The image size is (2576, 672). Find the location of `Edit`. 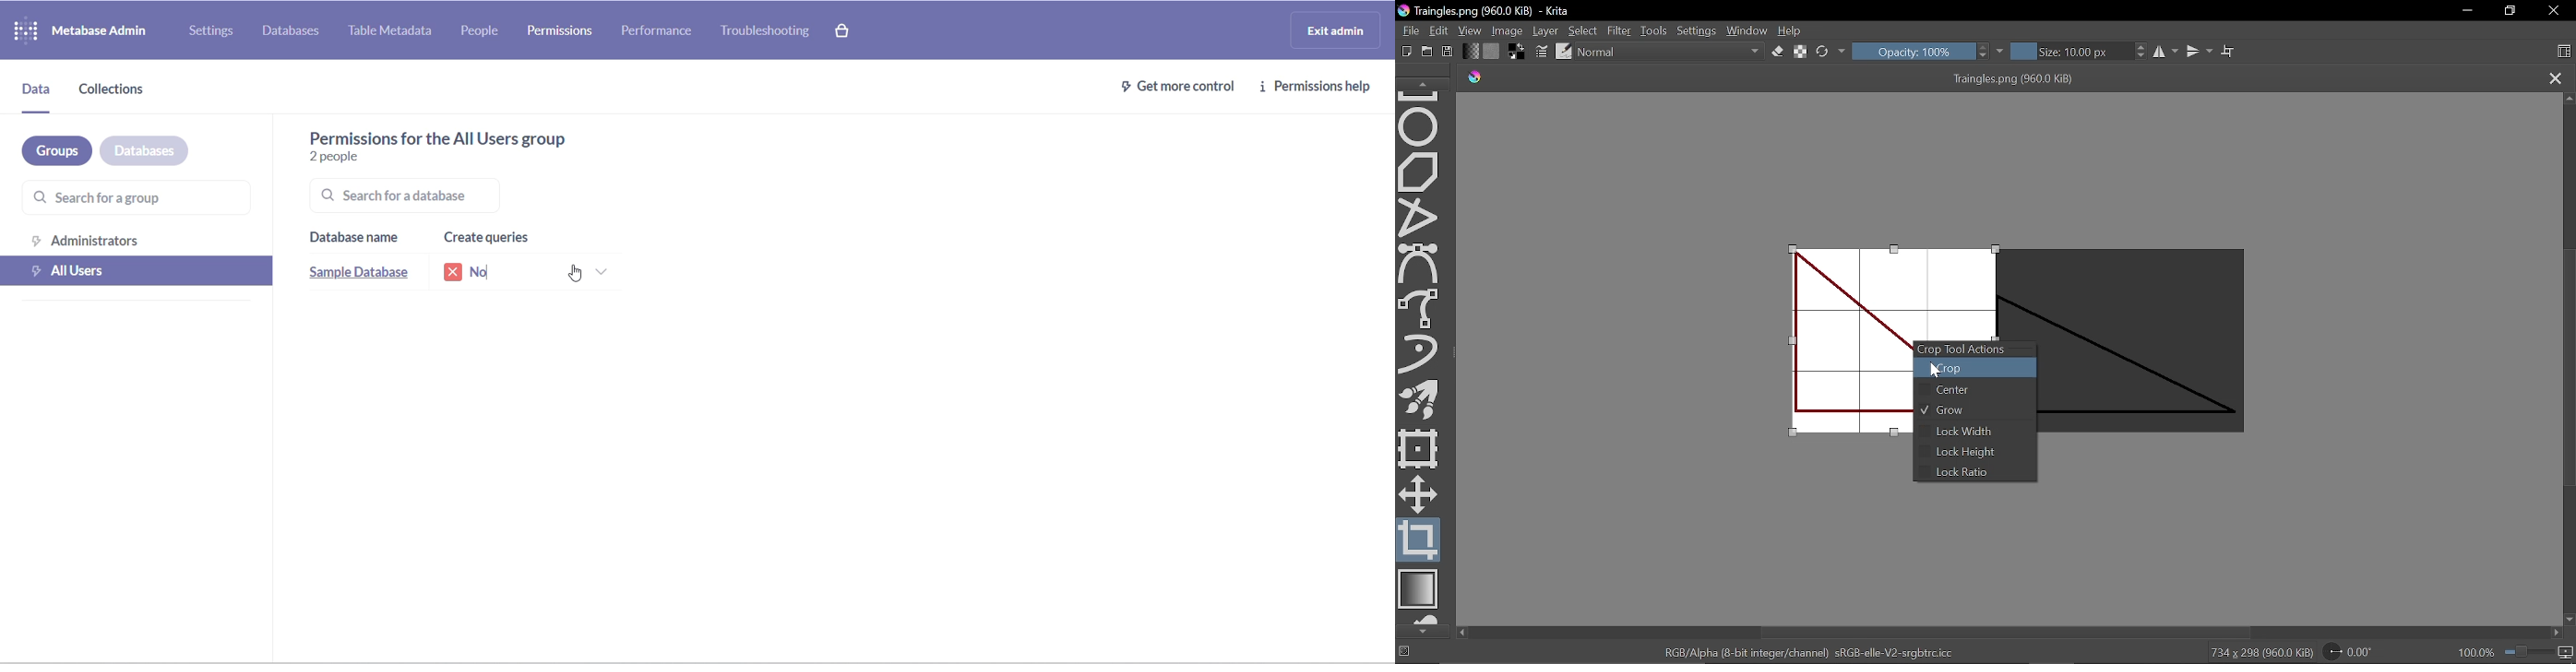

Edit is located at coordinates (1440, 31).